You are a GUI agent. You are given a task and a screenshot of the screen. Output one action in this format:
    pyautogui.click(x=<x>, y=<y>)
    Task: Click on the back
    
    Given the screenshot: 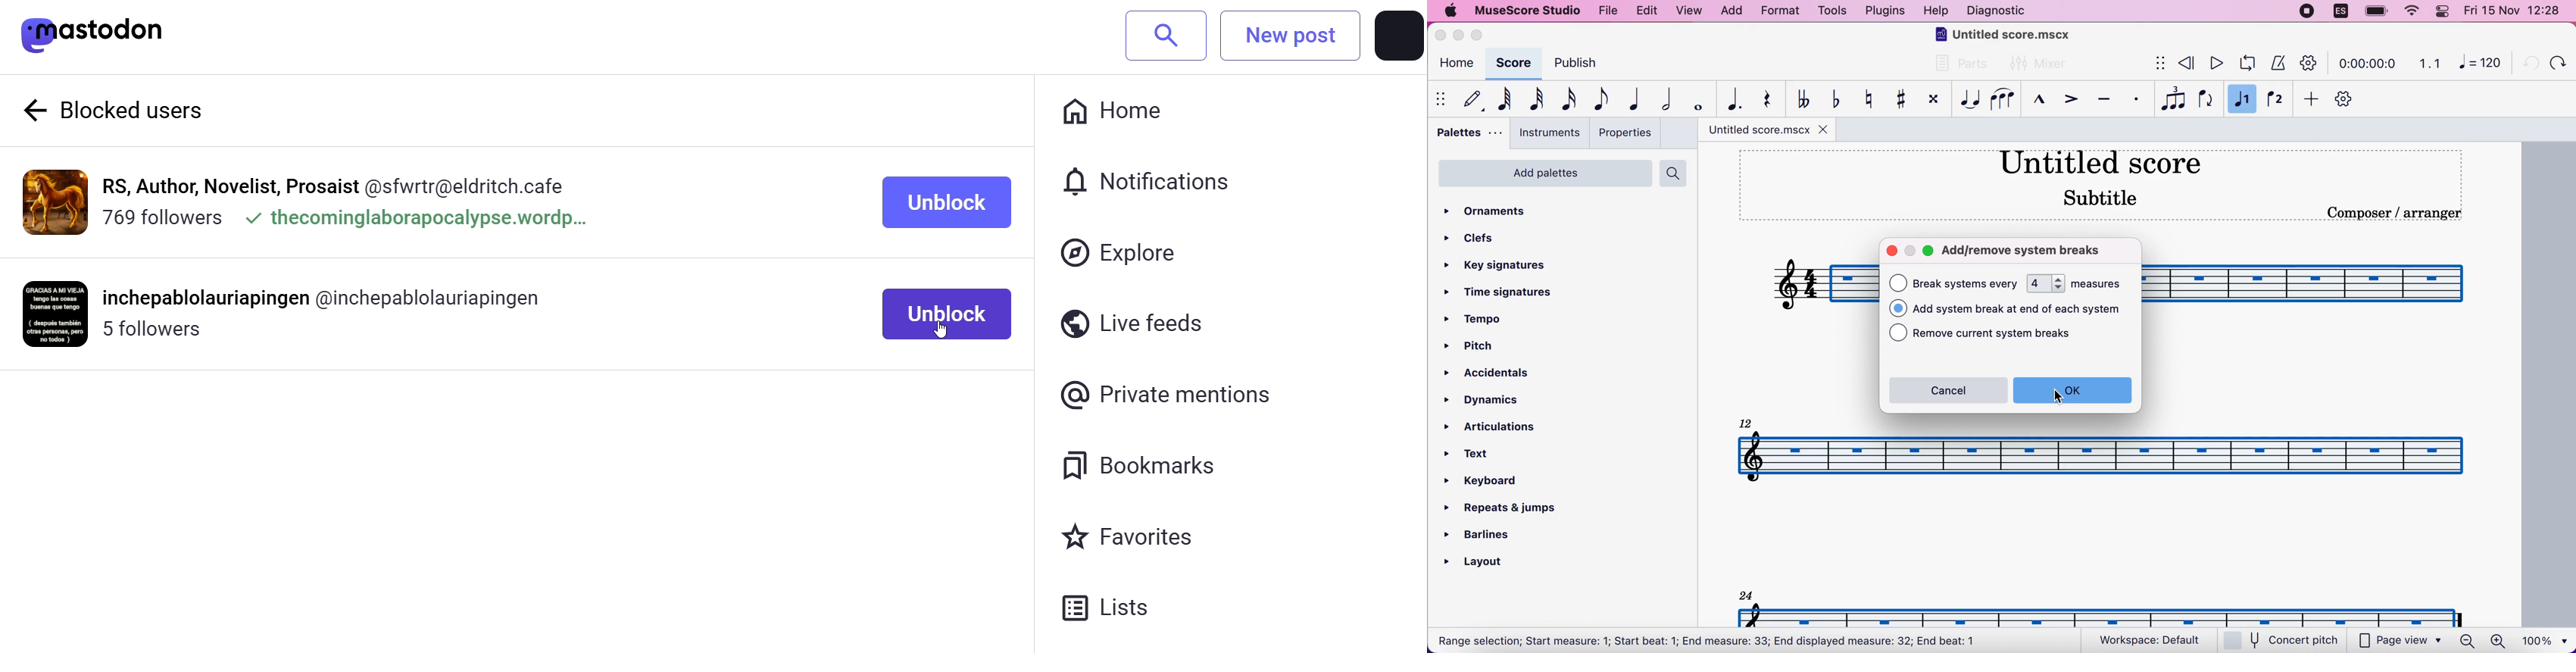 What is the action you would take?
    pyautogui.click(x=33, y=109)
    